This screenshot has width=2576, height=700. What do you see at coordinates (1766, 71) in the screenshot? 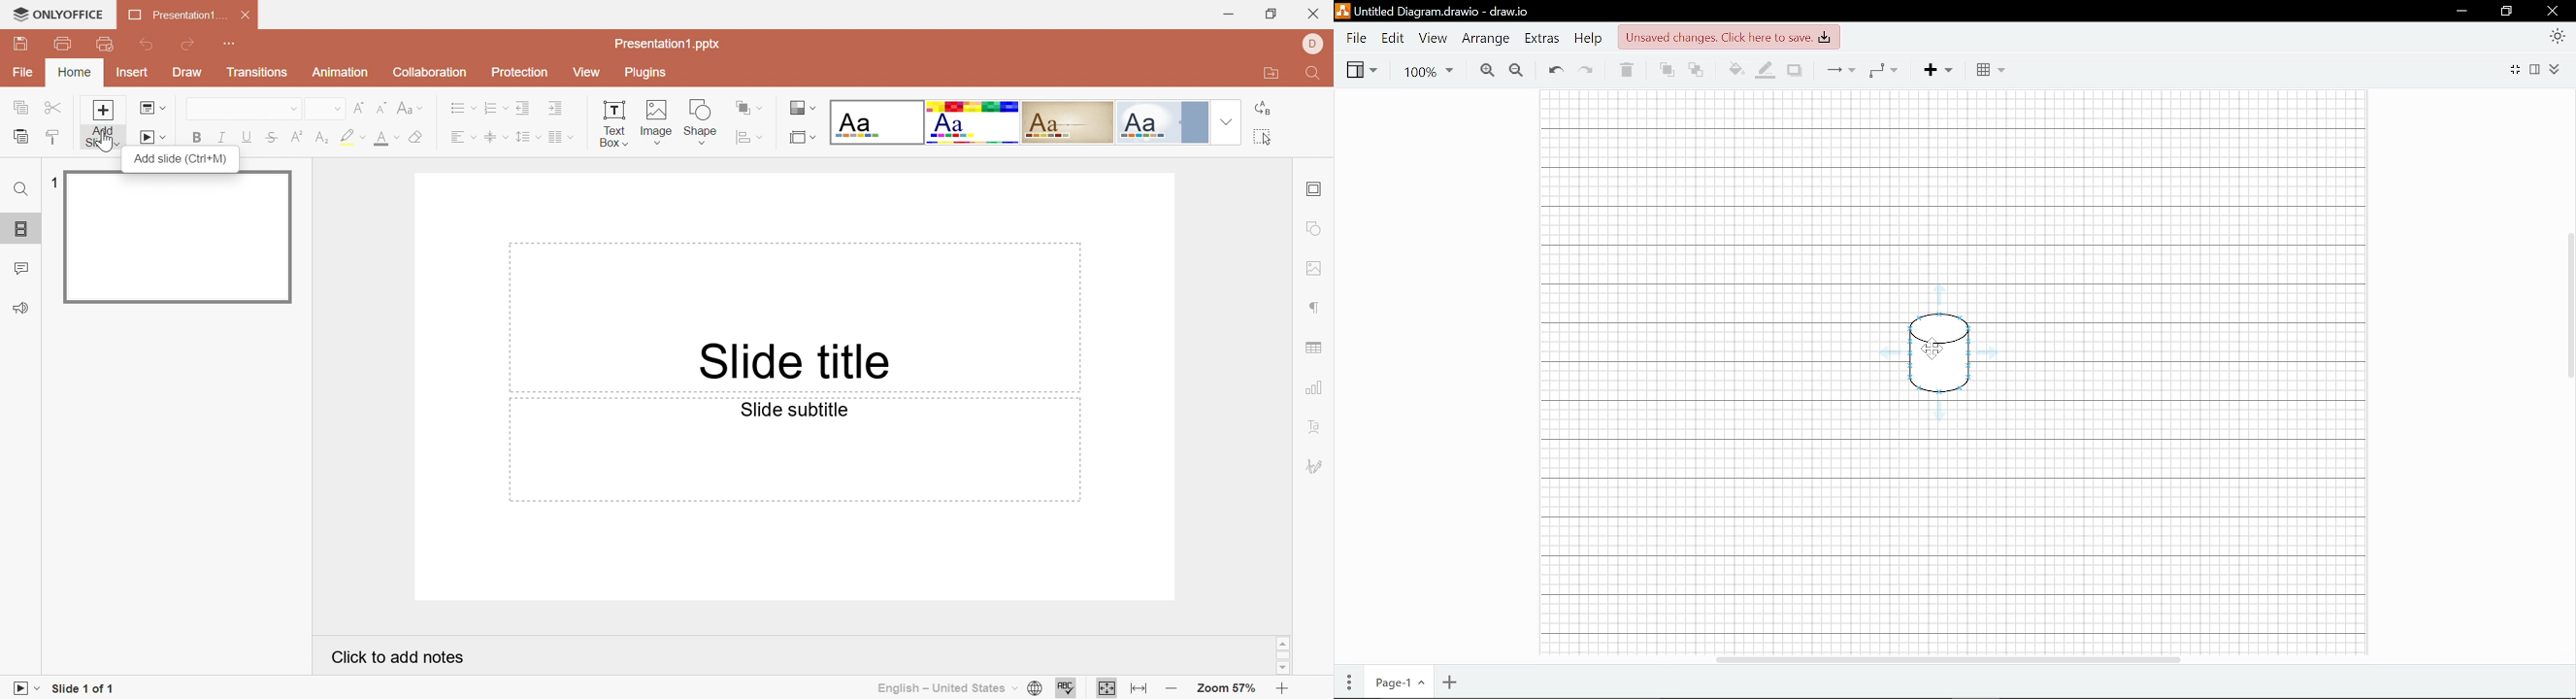
I see `Fill line` at bounding box center [1766, 71].